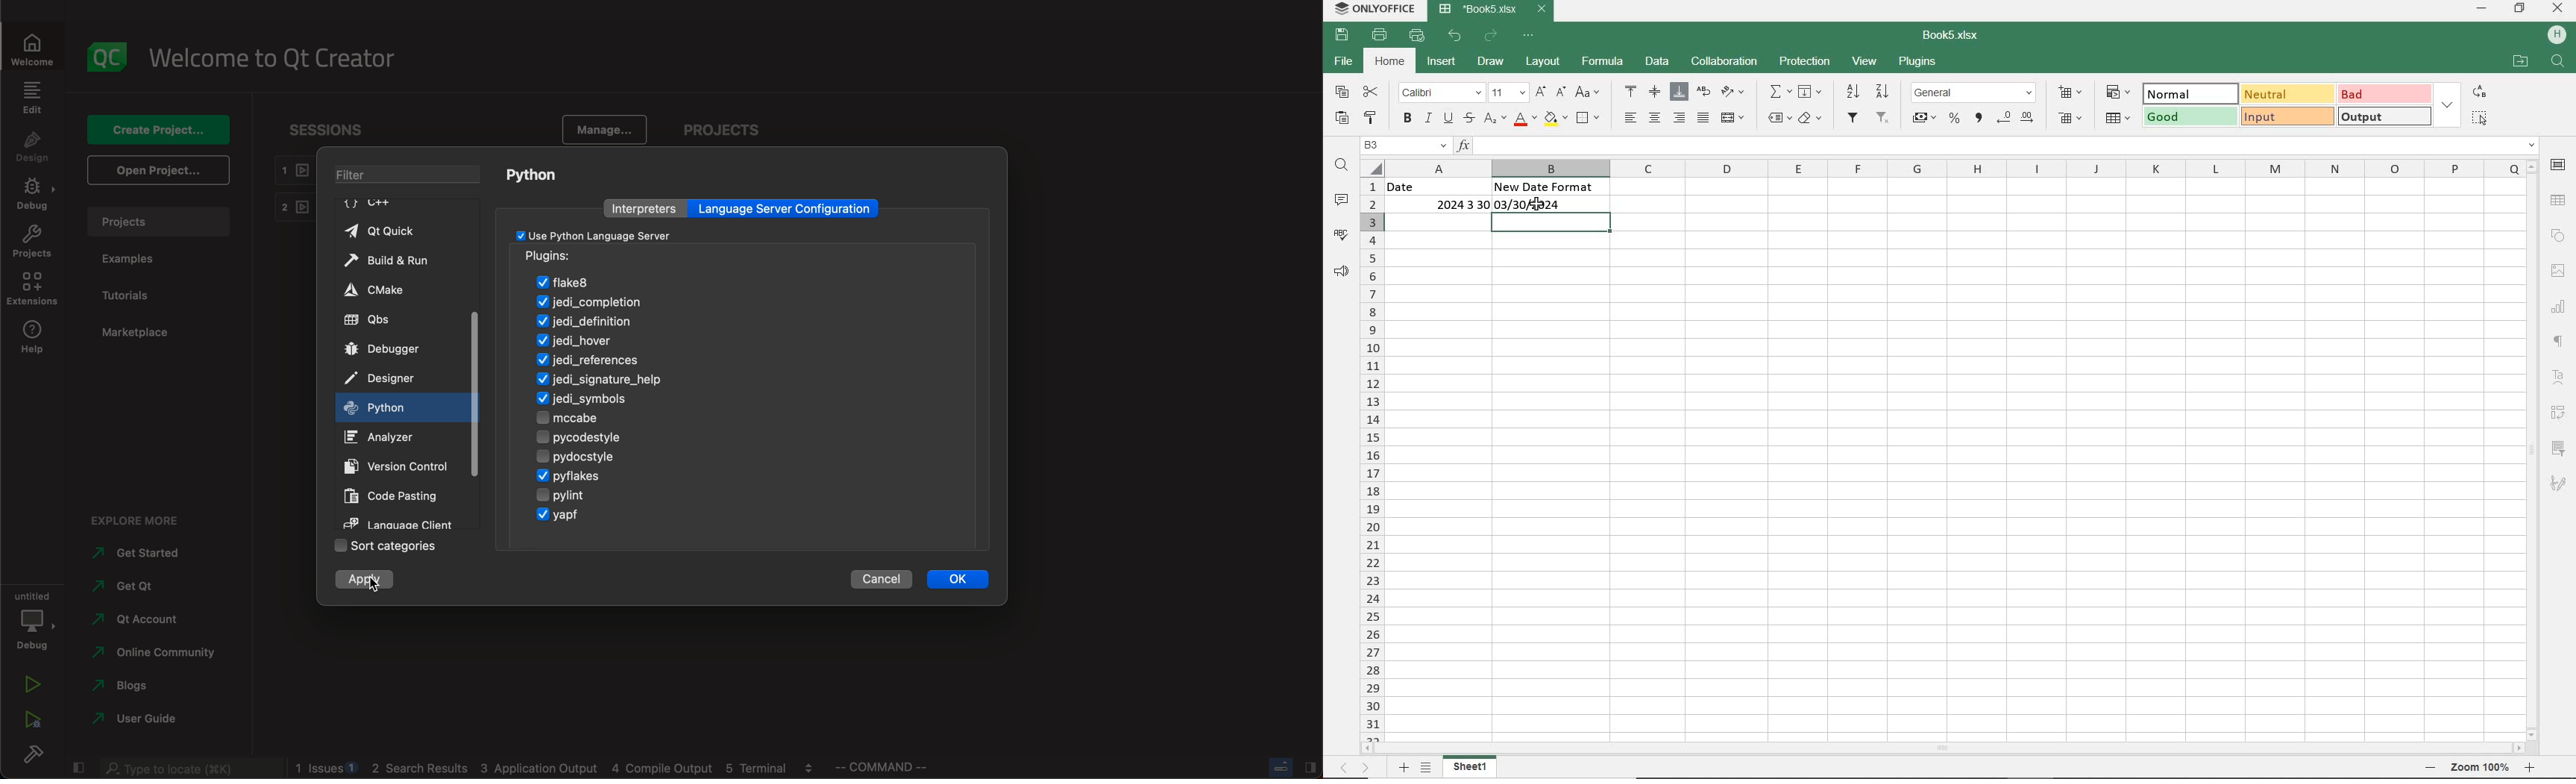  What do you see at coordinates (1418, 35) in the screenshot?
I see `QUICK PRINT` at bounding box center [1418, 35].